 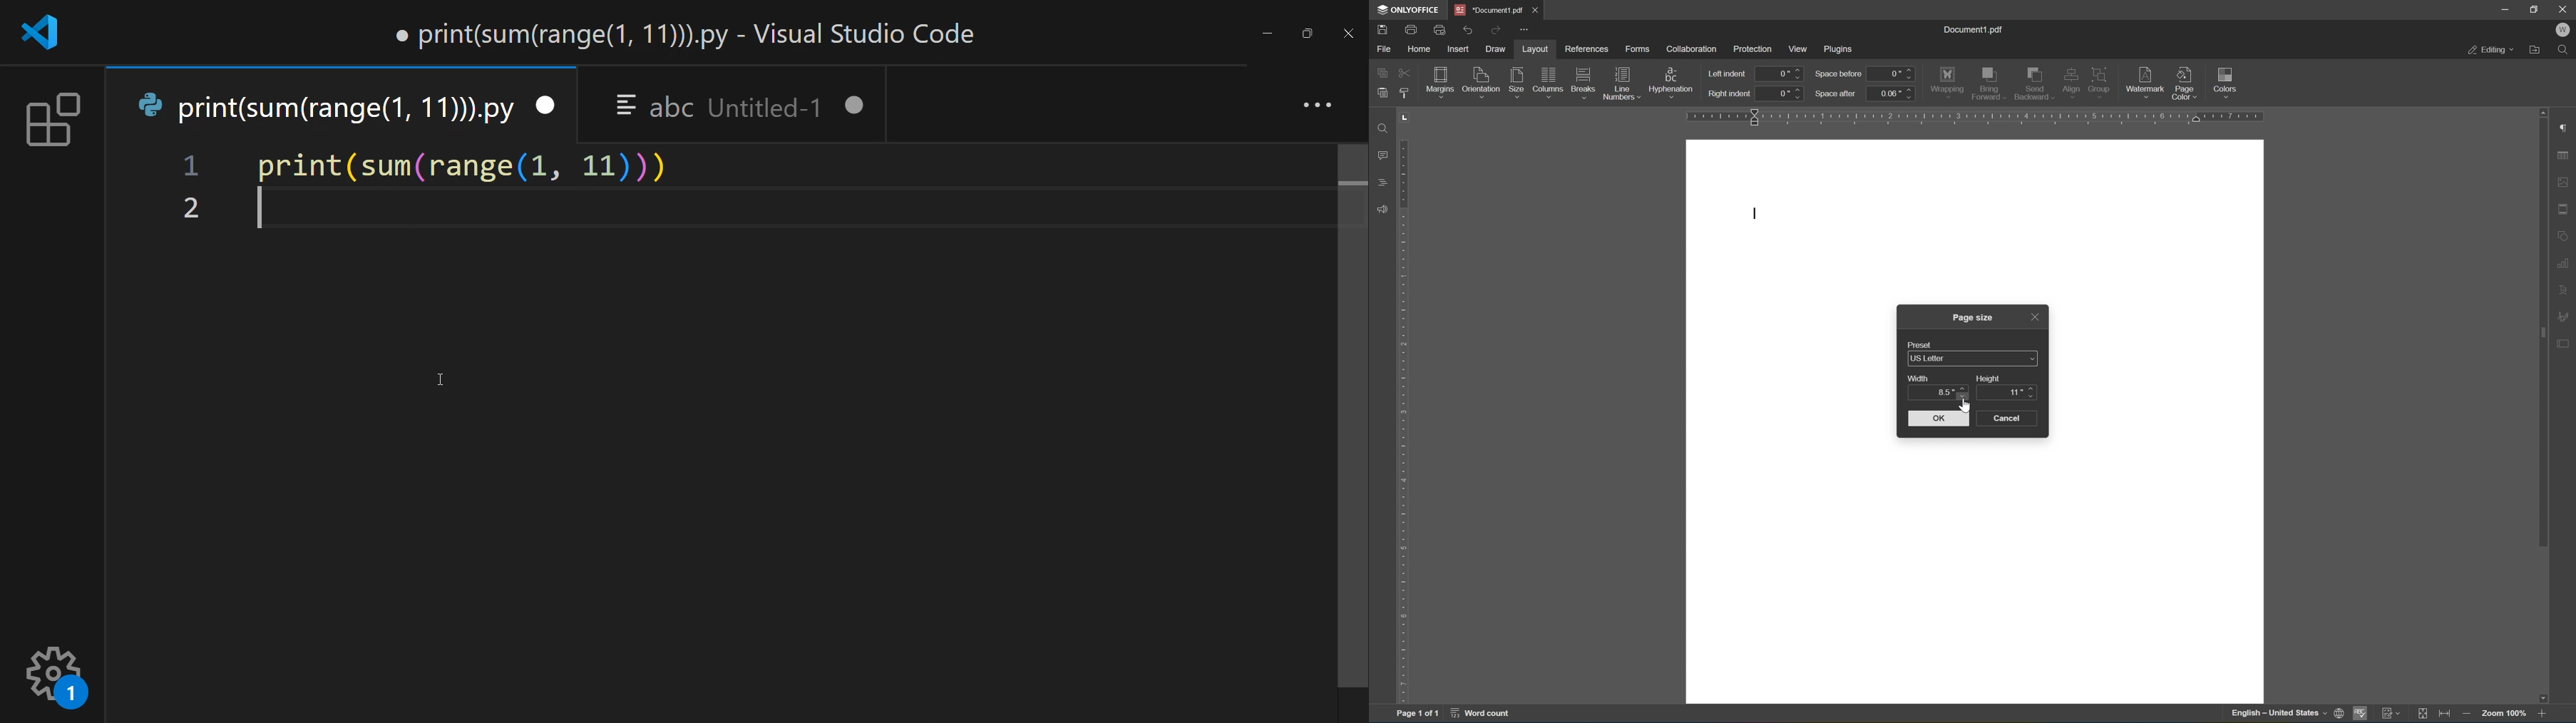 What do you see at coordinates (1974, 359) in the screenshot?
I see `US letter` at bounding box center [1974, 359].